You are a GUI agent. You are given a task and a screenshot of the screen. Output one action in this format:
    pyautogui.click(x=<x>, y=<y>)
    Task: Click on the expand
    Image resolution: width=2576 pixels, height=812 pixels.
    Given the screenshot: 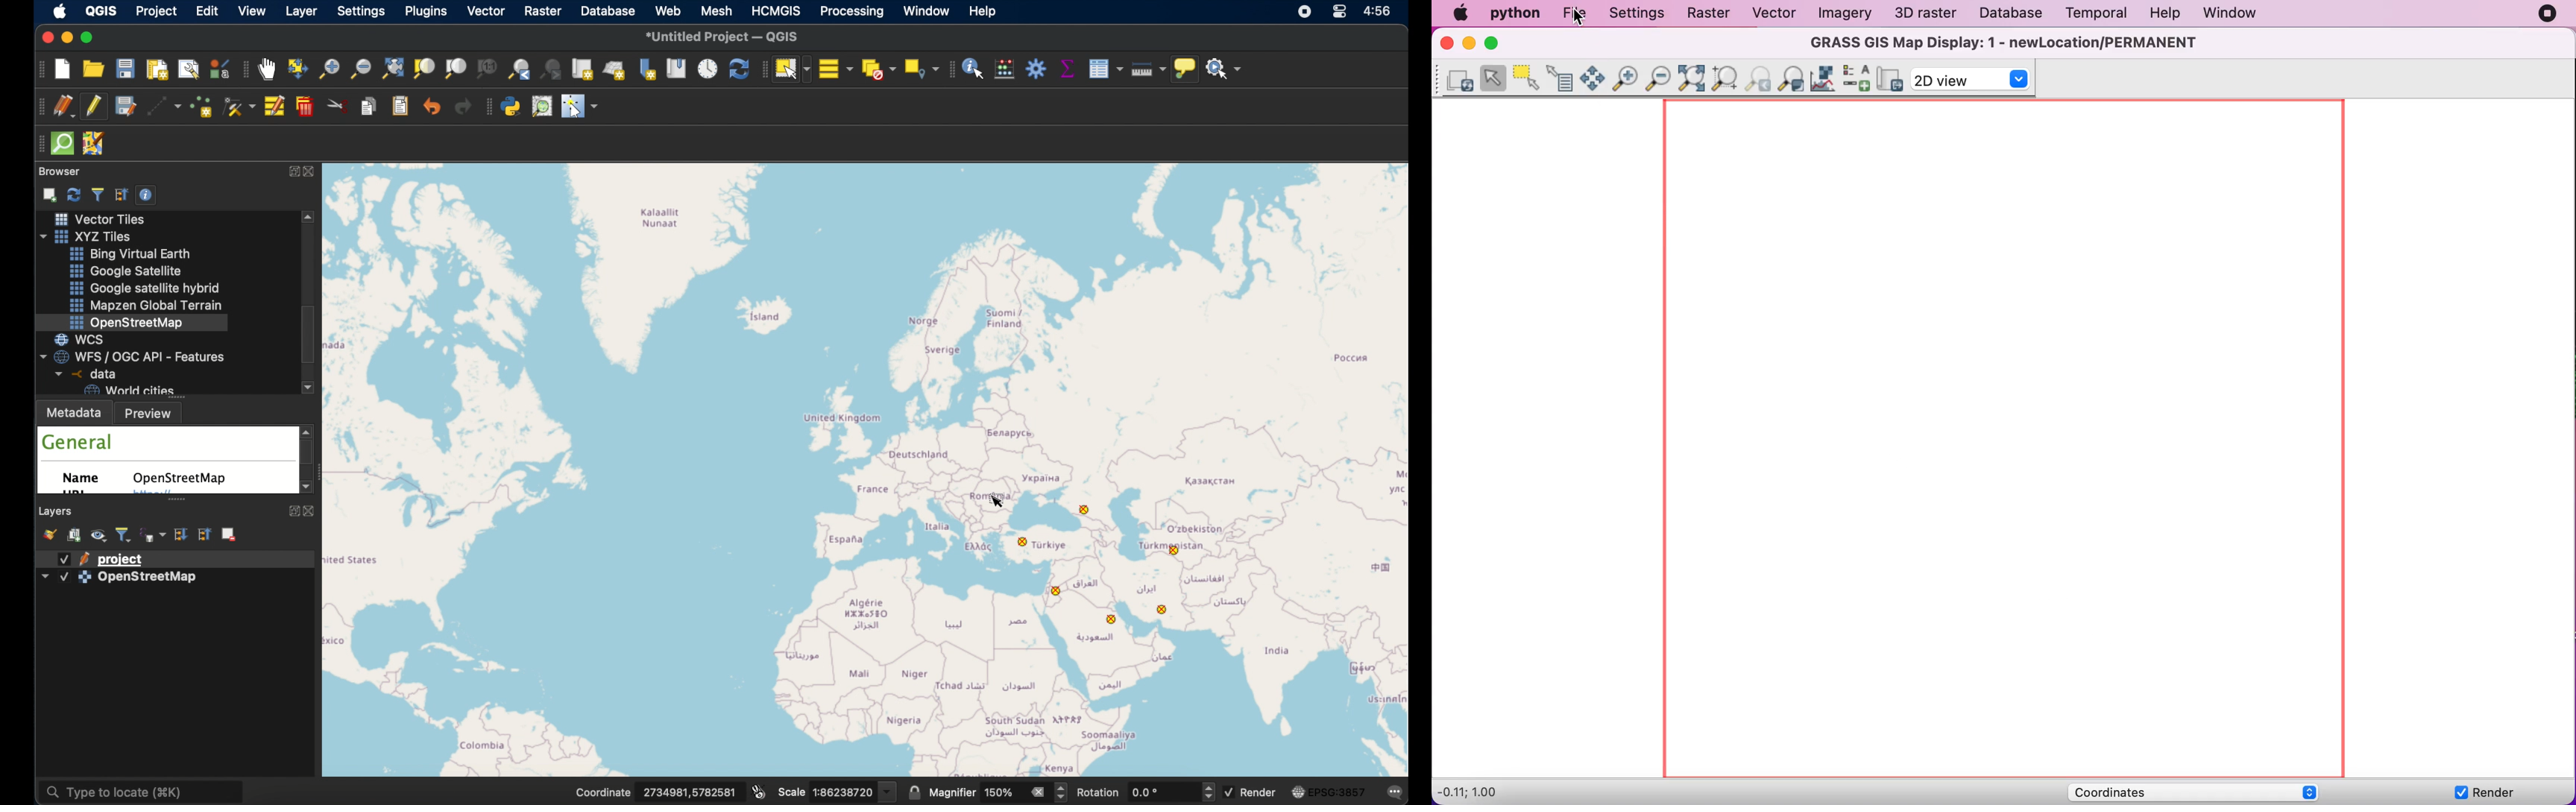 What is the action you would take?
    pyautogui.click(x=290, y=171)
    